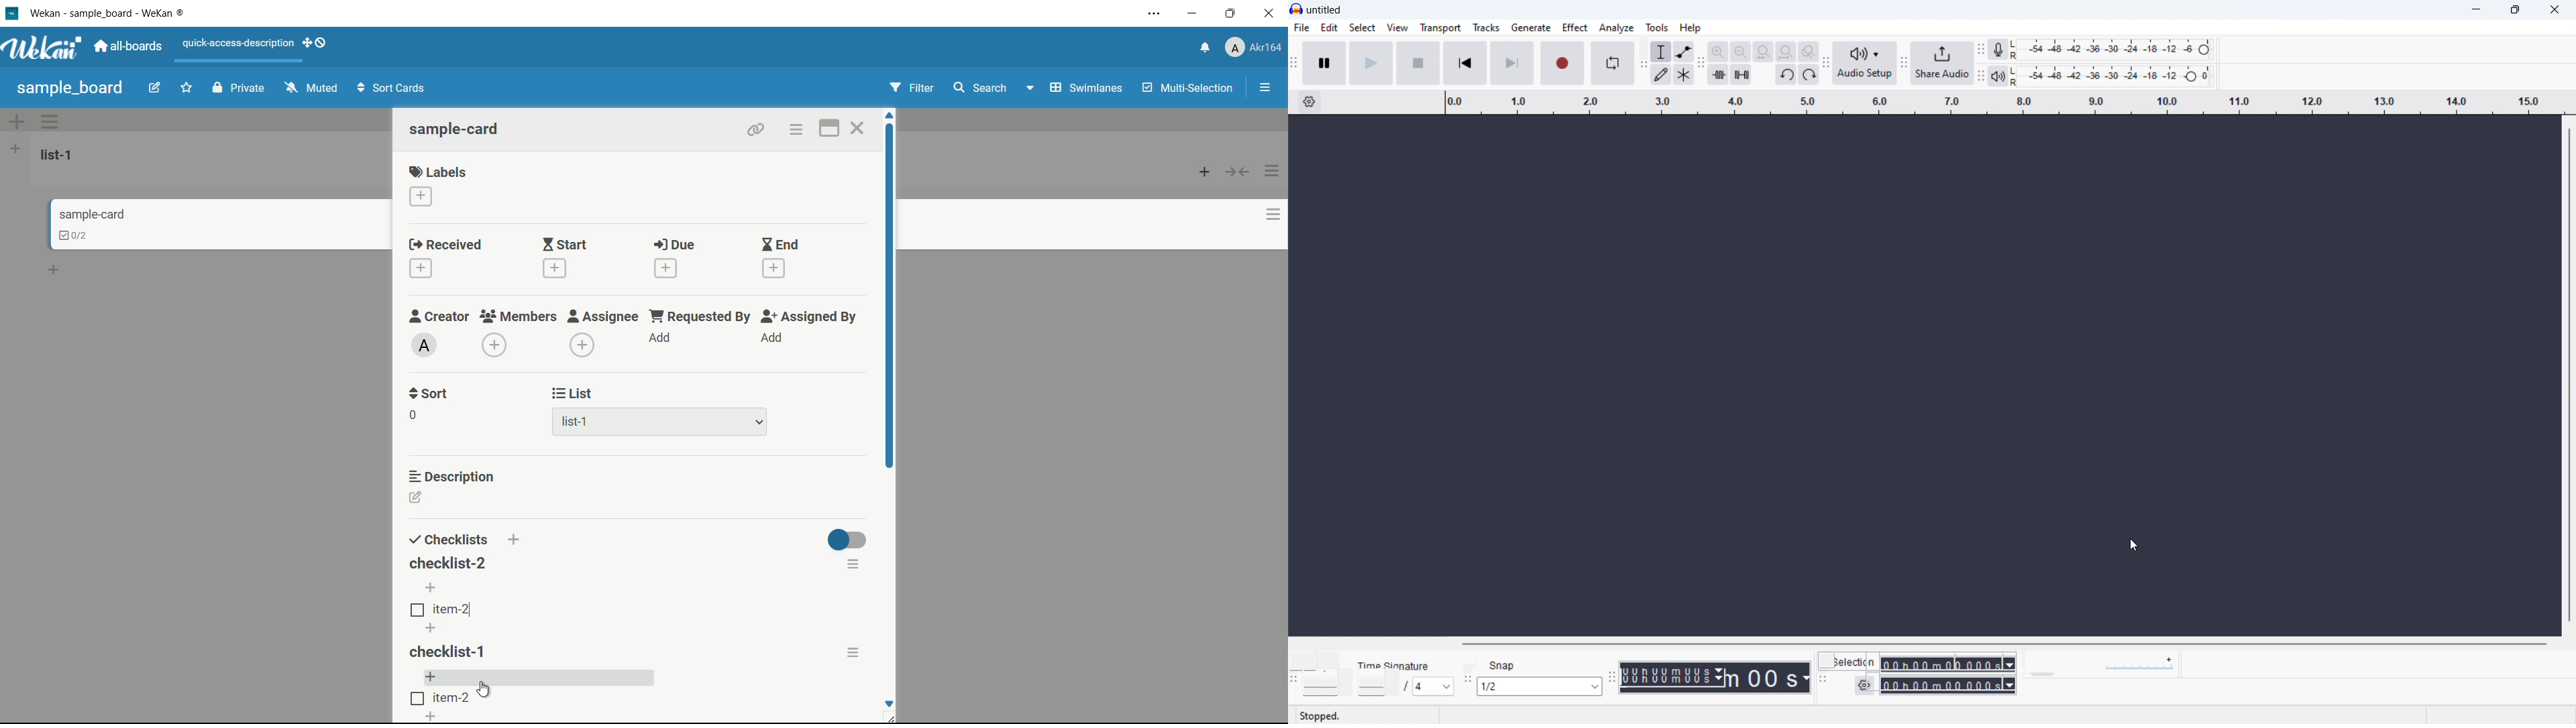 This screenshot has width=2576, height=728. I want to click on view, so click(1397, 27).